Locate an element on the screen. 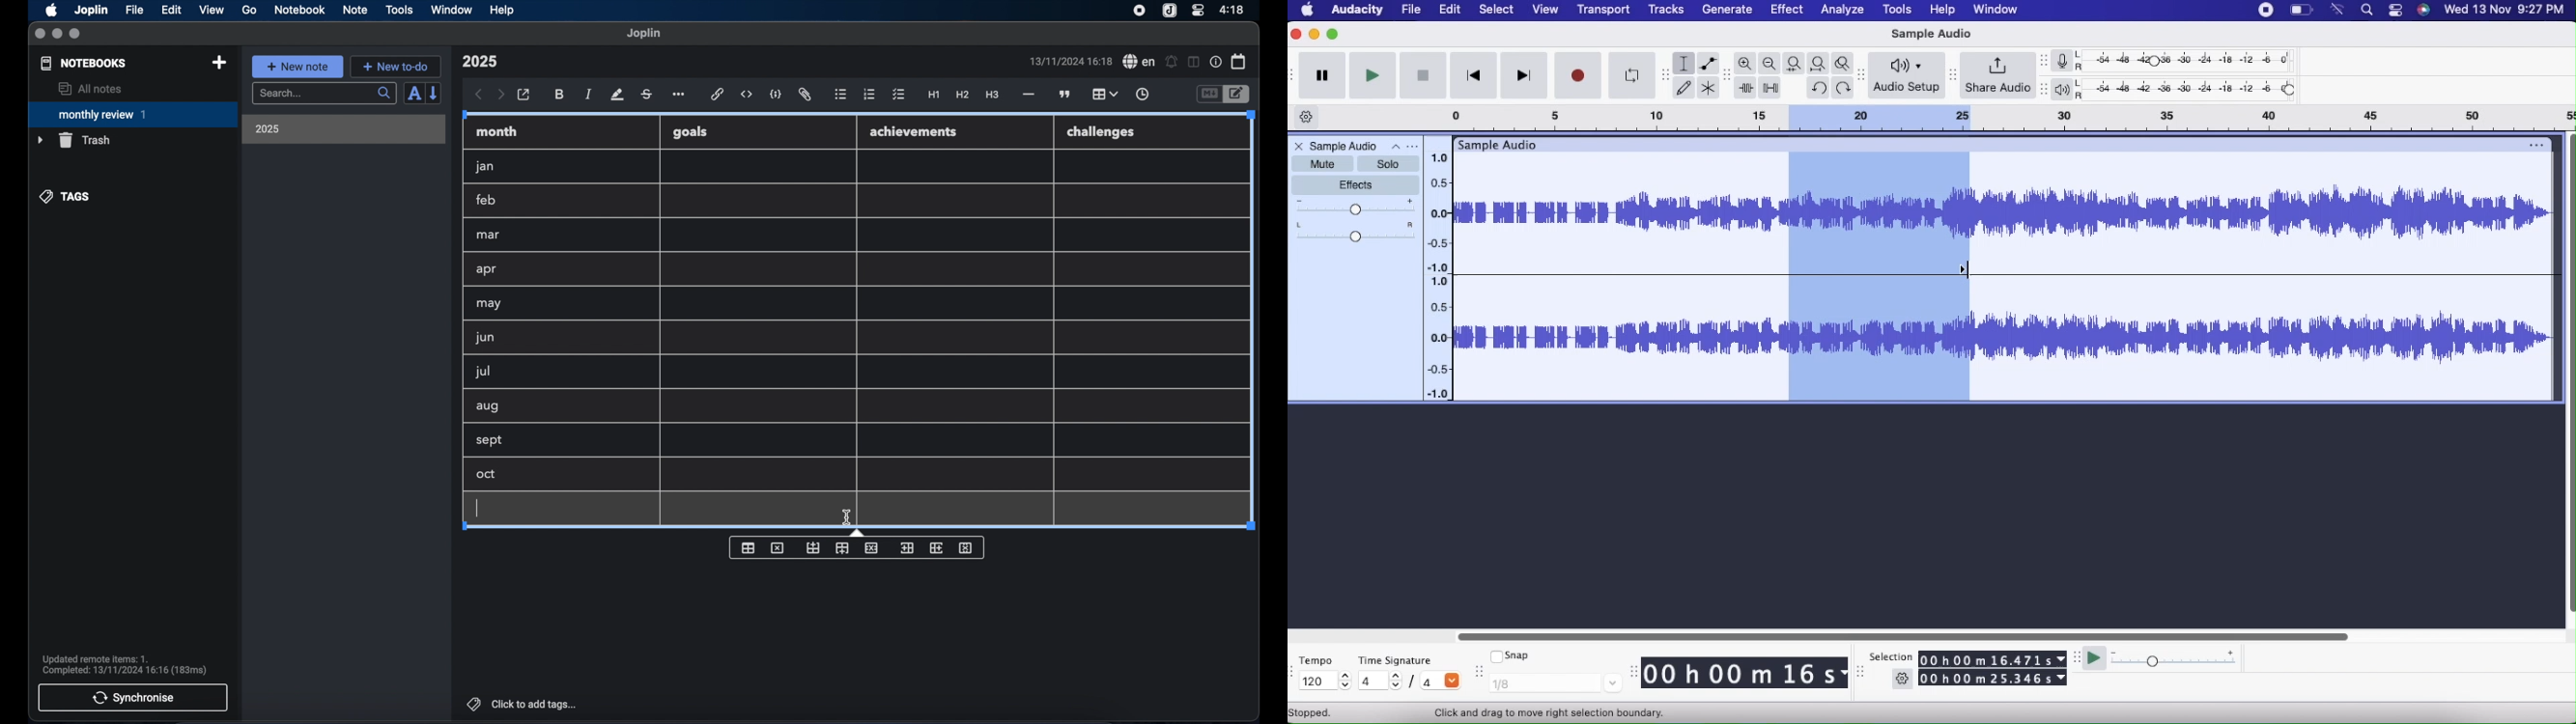 This screenshot has height=728, width=2576. monthly review is located at coordinates (133, 113).